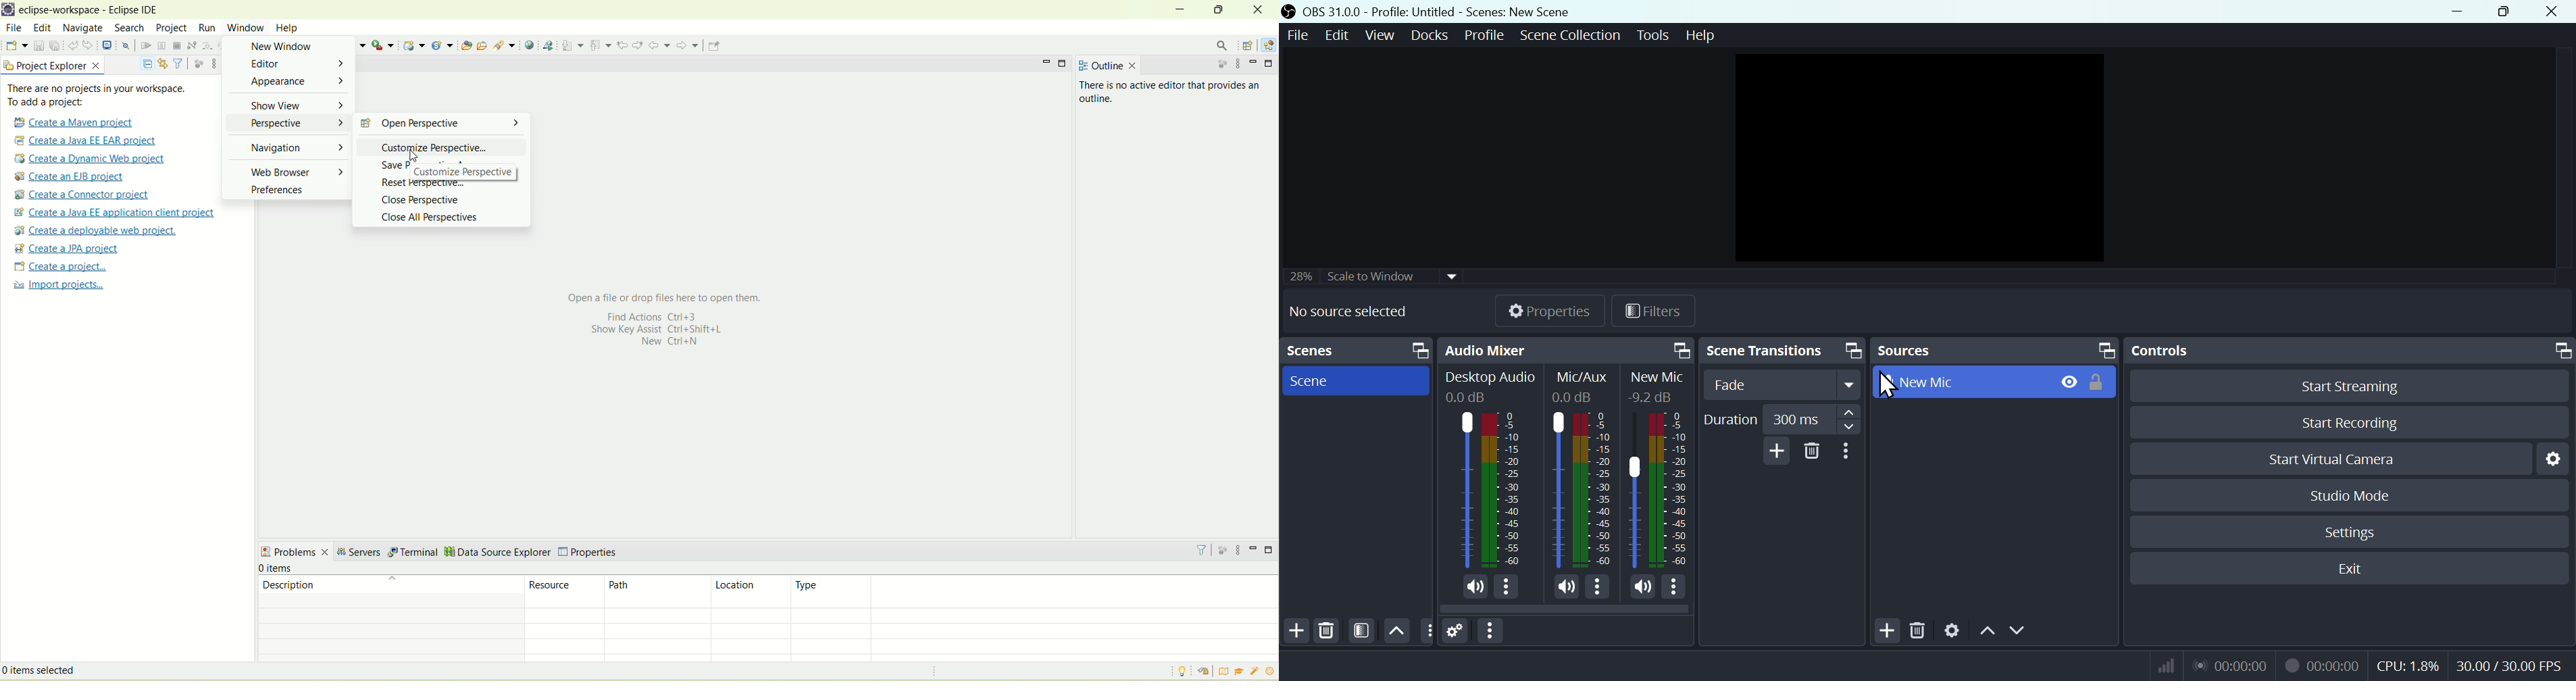 This screenshot has width=2576, height=700. I want to click on Desktop Audio, so click(1465, 489).